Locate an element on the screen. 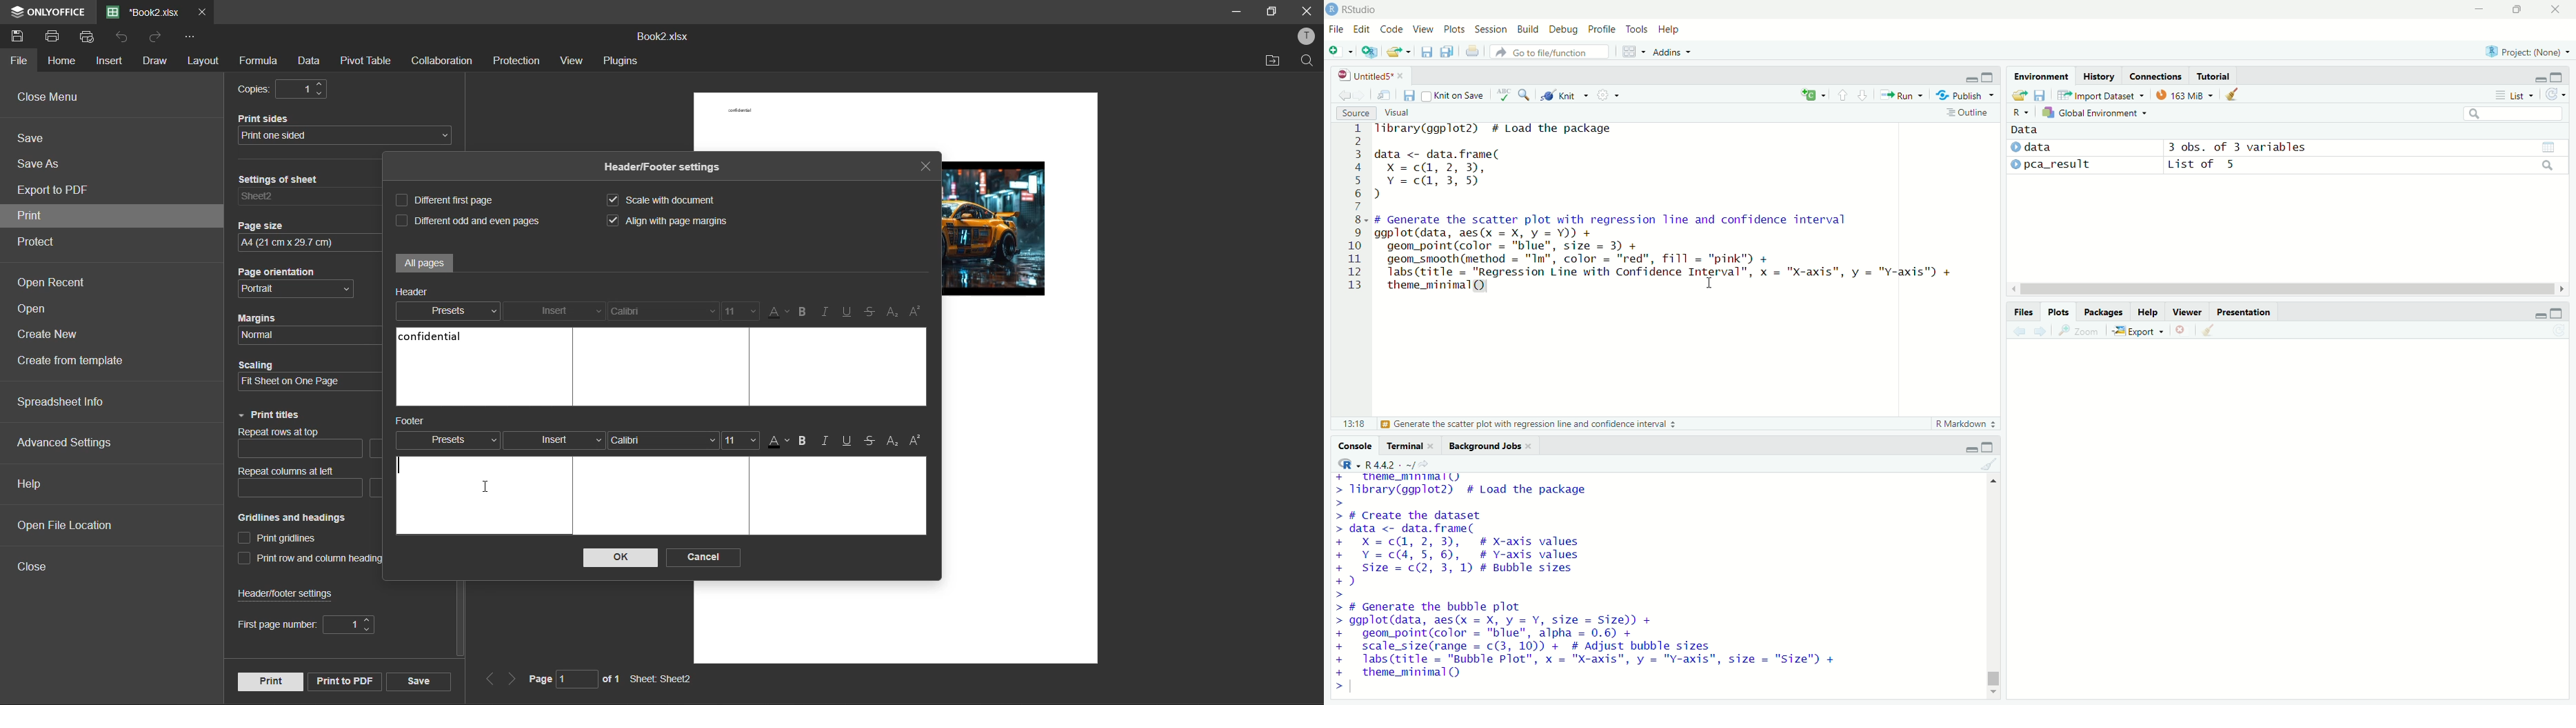 This screenshot has width=2576, height=728. File is located at coordinates (1336, 29).